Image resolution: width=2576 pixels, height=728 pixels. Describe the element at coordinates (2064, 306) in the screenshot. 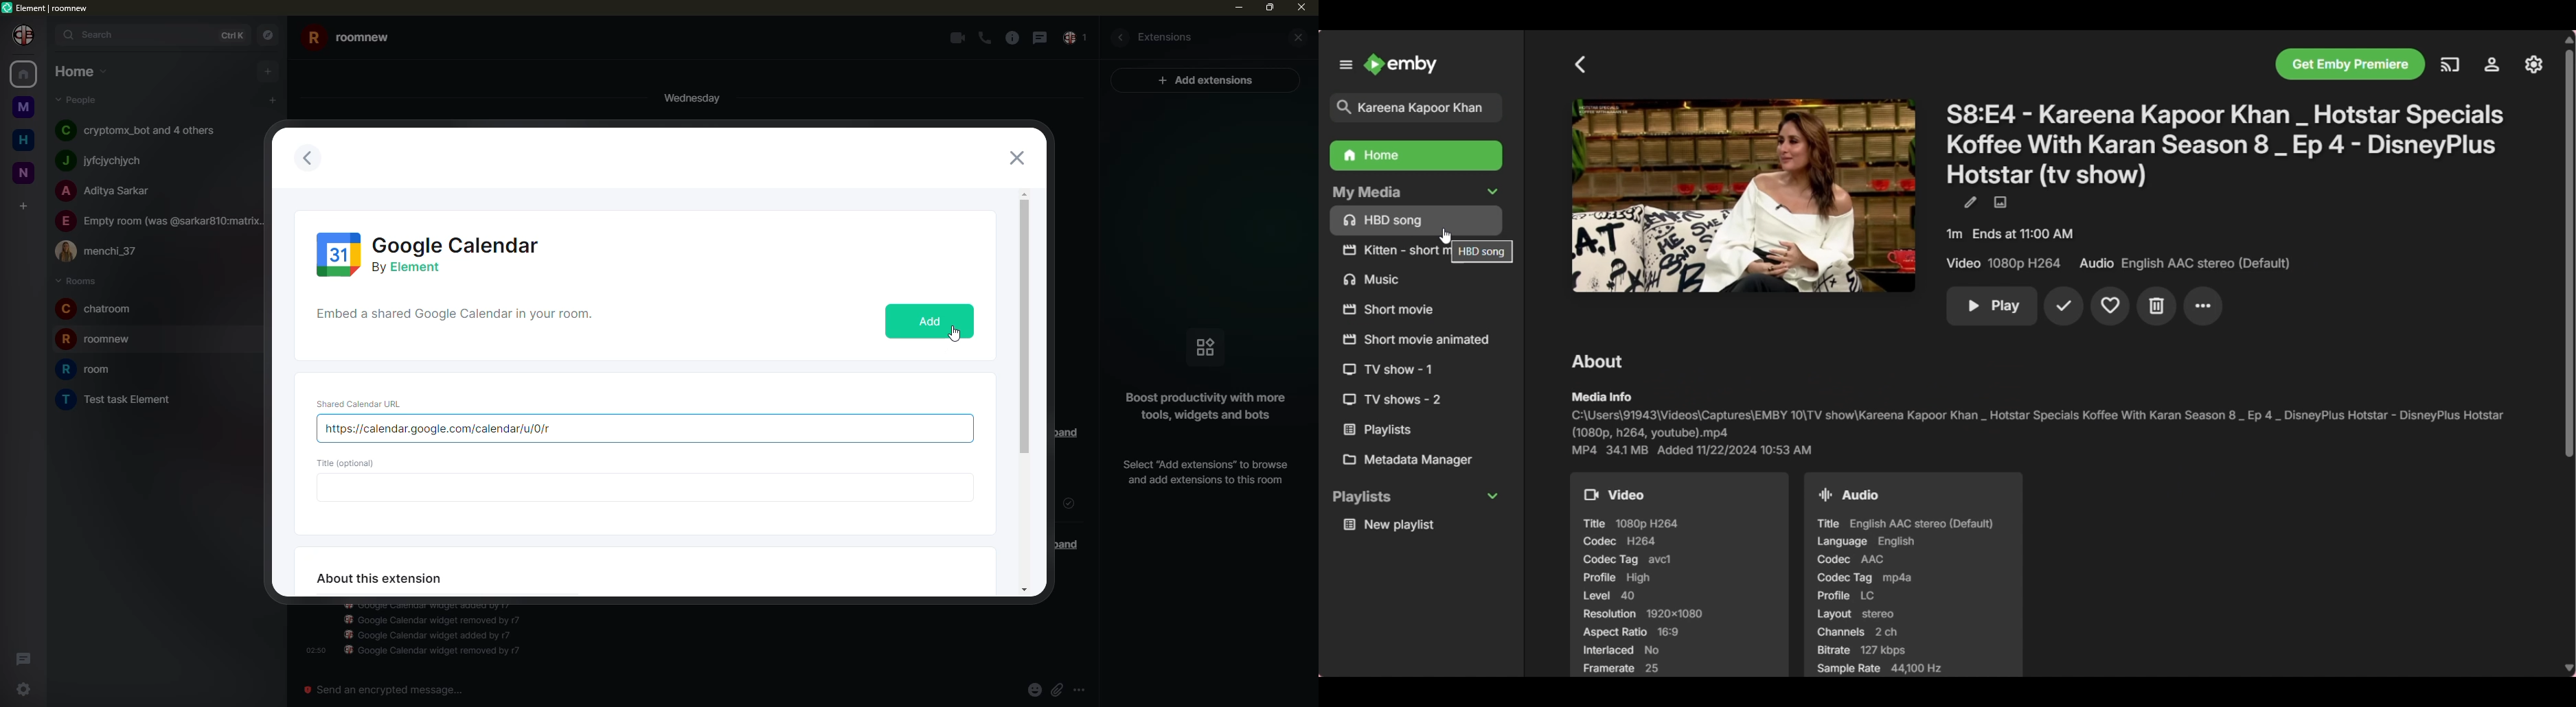

I see `Mark played` at that location.